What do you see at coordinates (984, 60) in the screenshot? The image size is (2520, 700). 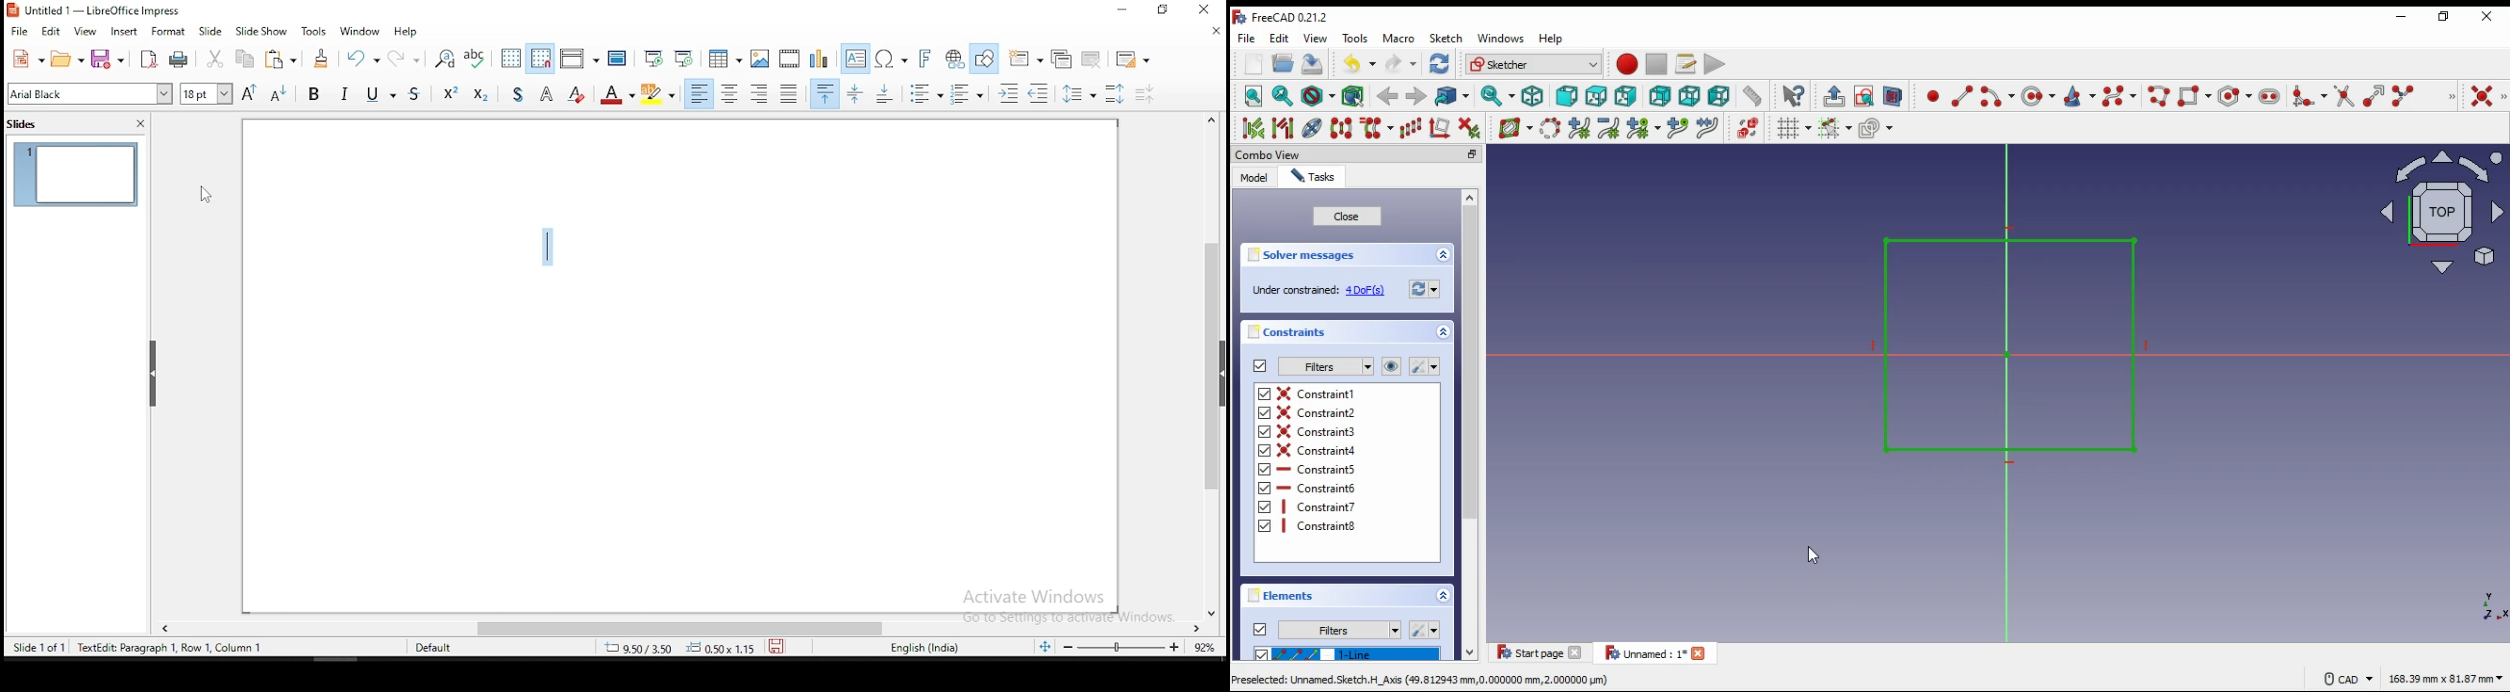 I see `show draw functions` at bounding box center [984, 60].